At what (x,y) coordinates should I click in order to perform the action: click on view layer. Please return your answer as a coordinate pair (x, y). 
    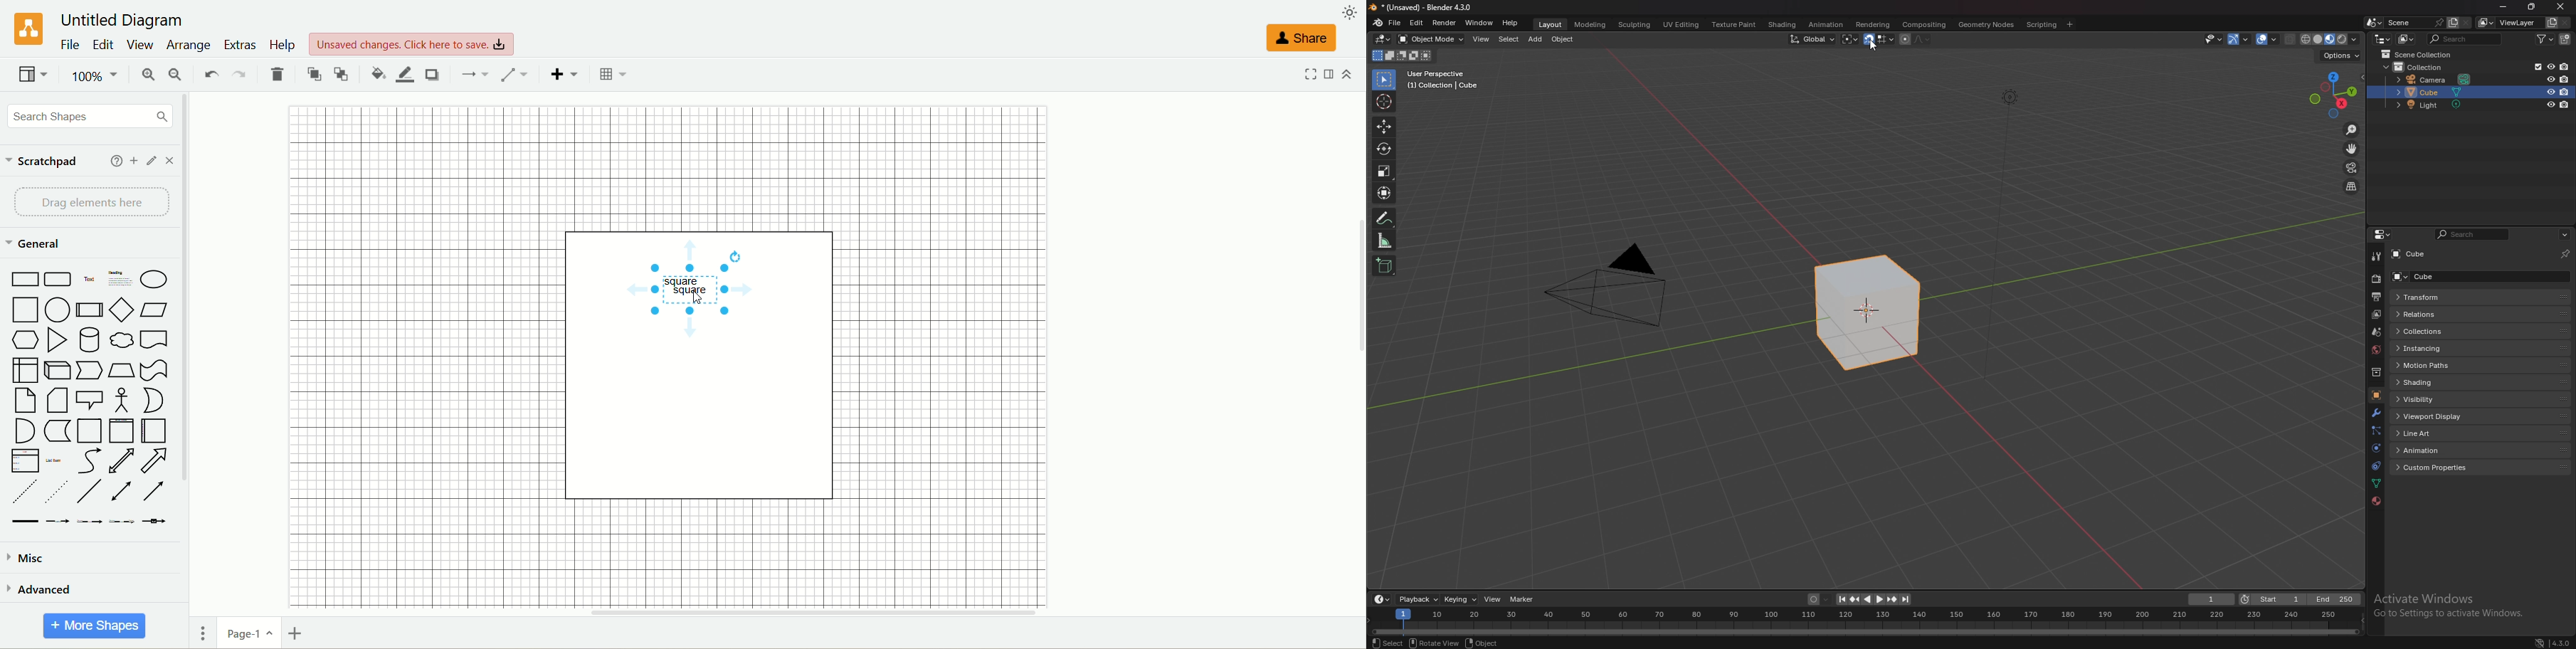
    Looking at the image, I should click on (2374, 315).